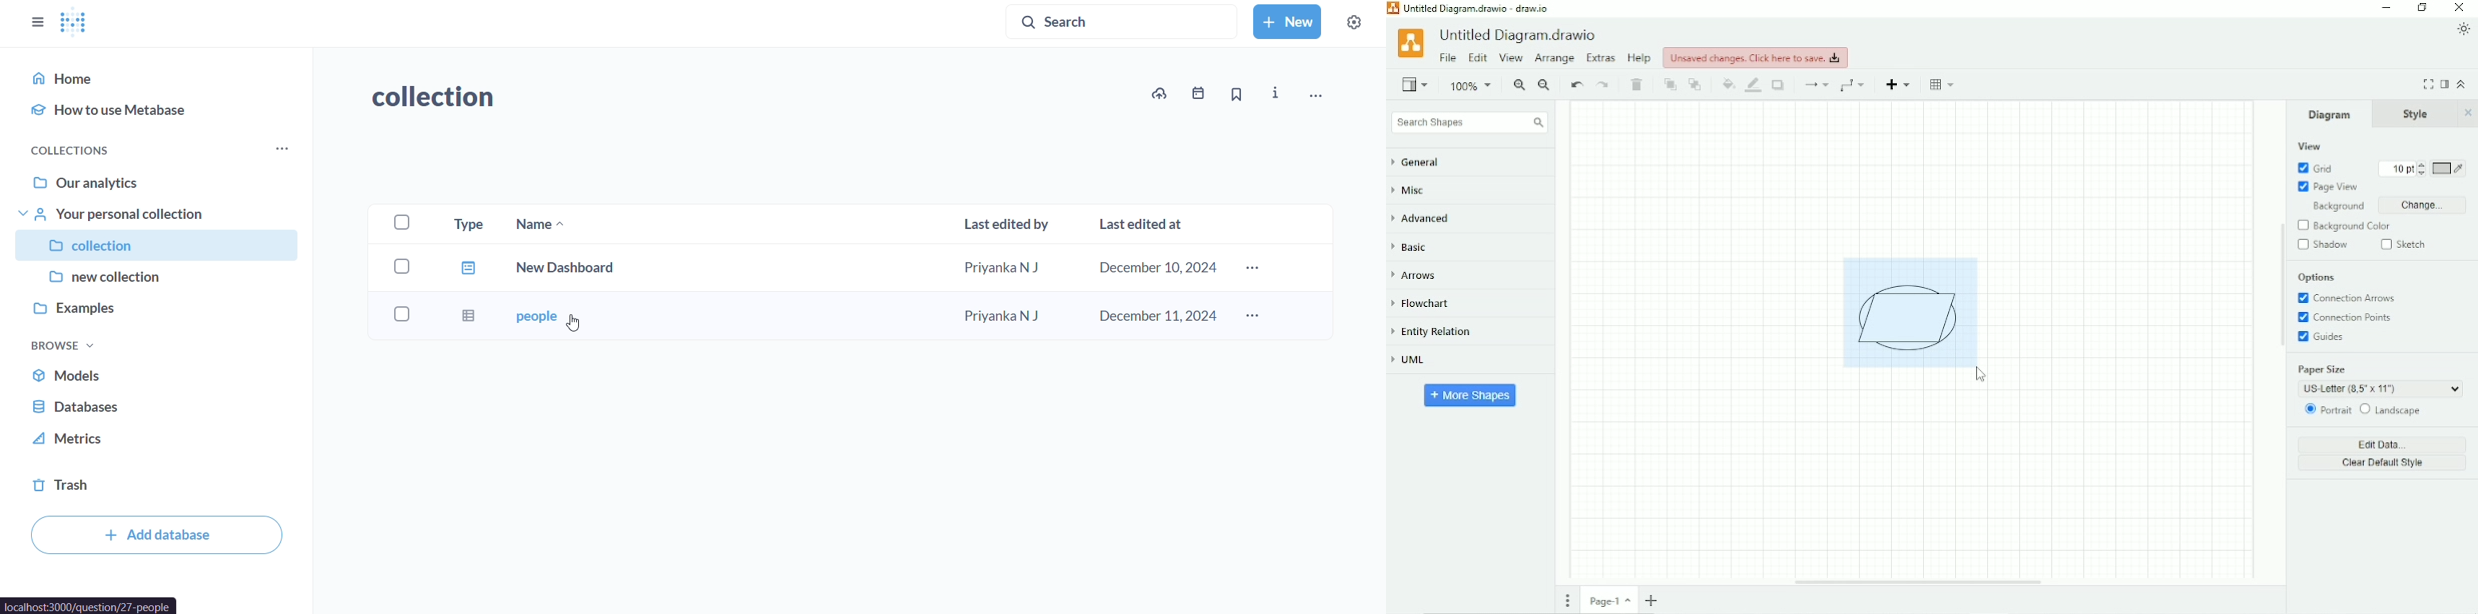 Image resolution: width=2492 pixels, height=616 pixels. Describe the element at coordinates (74, 150) in the screenshot. I see `collections` at that location.